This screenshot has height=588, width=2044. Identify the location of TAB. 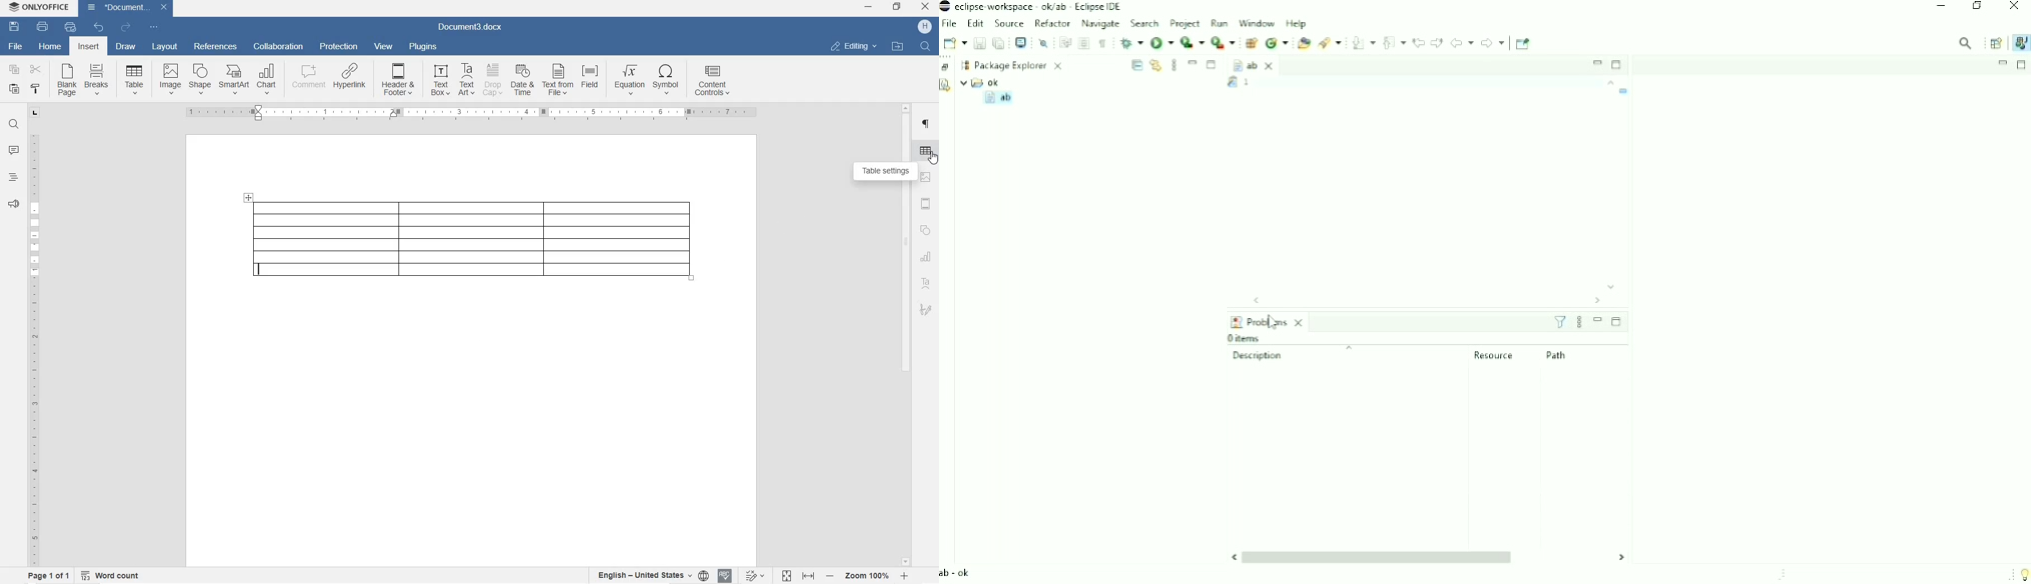
(35, 114).